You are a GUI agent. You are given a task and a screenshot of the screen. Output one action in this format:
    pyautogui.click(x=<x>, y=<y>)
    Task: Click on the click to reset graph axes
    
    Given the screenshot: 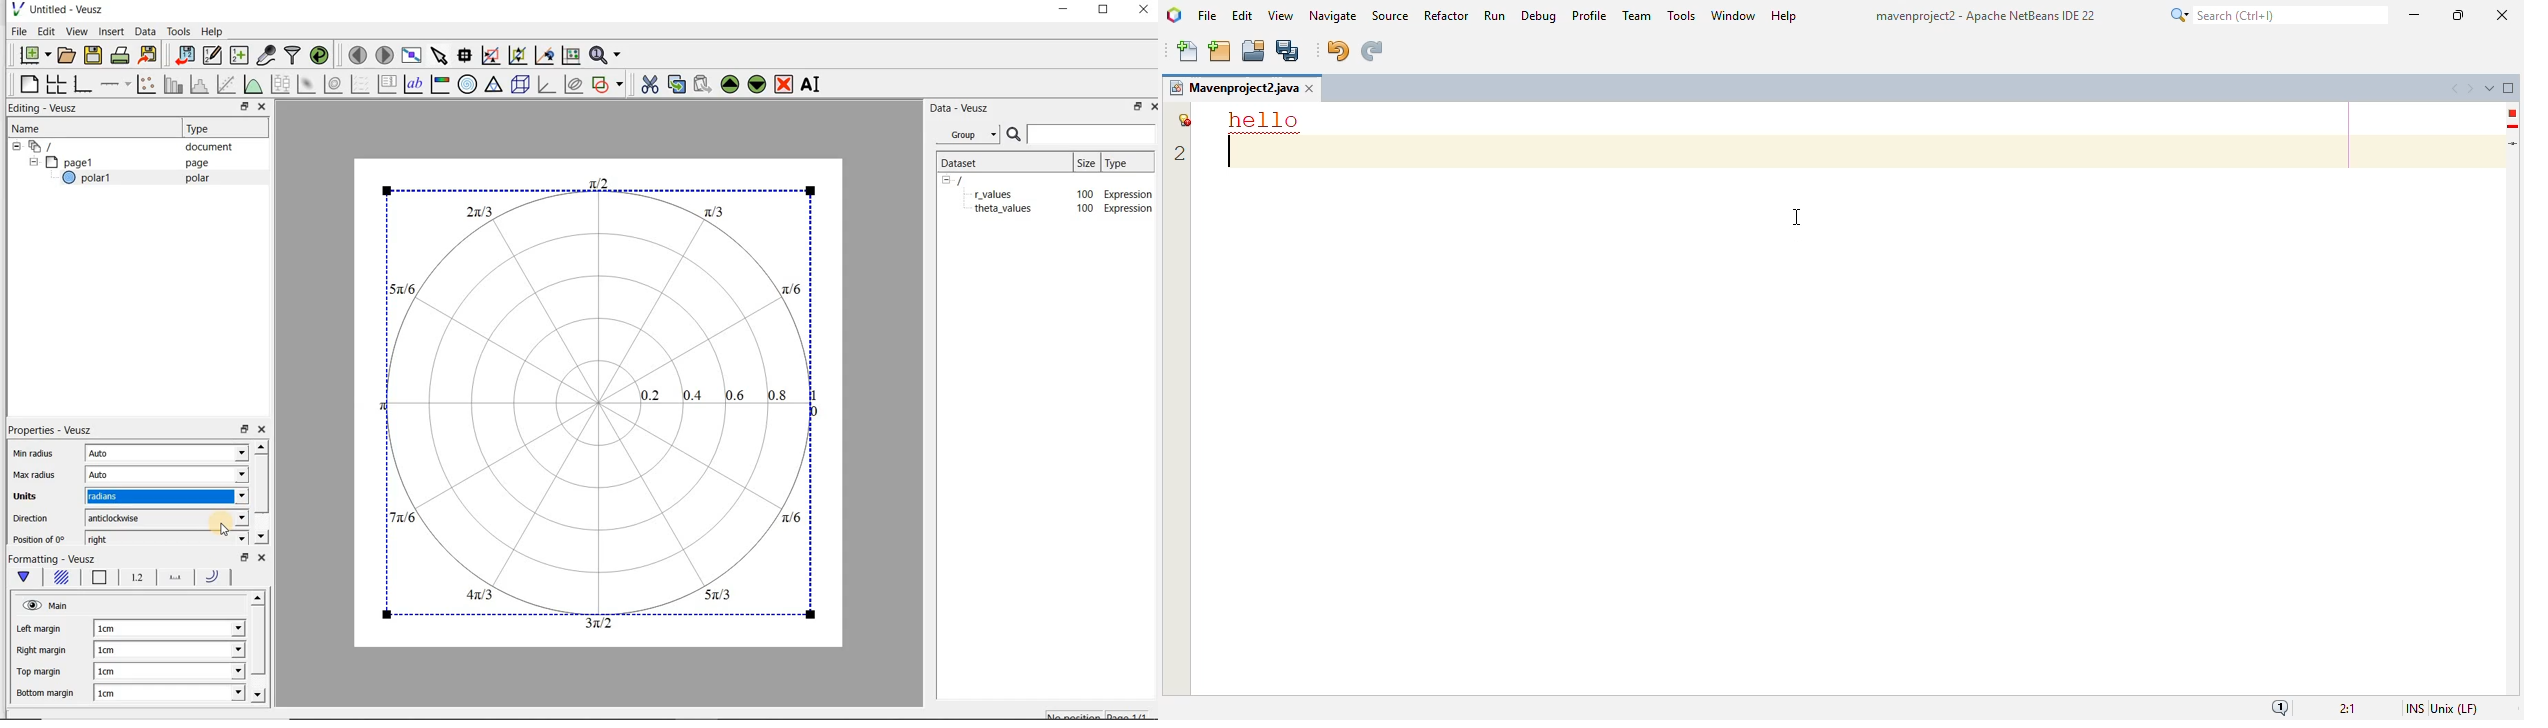 What is the action you would take?
    pyautogui.click(x=571, y=54)
    